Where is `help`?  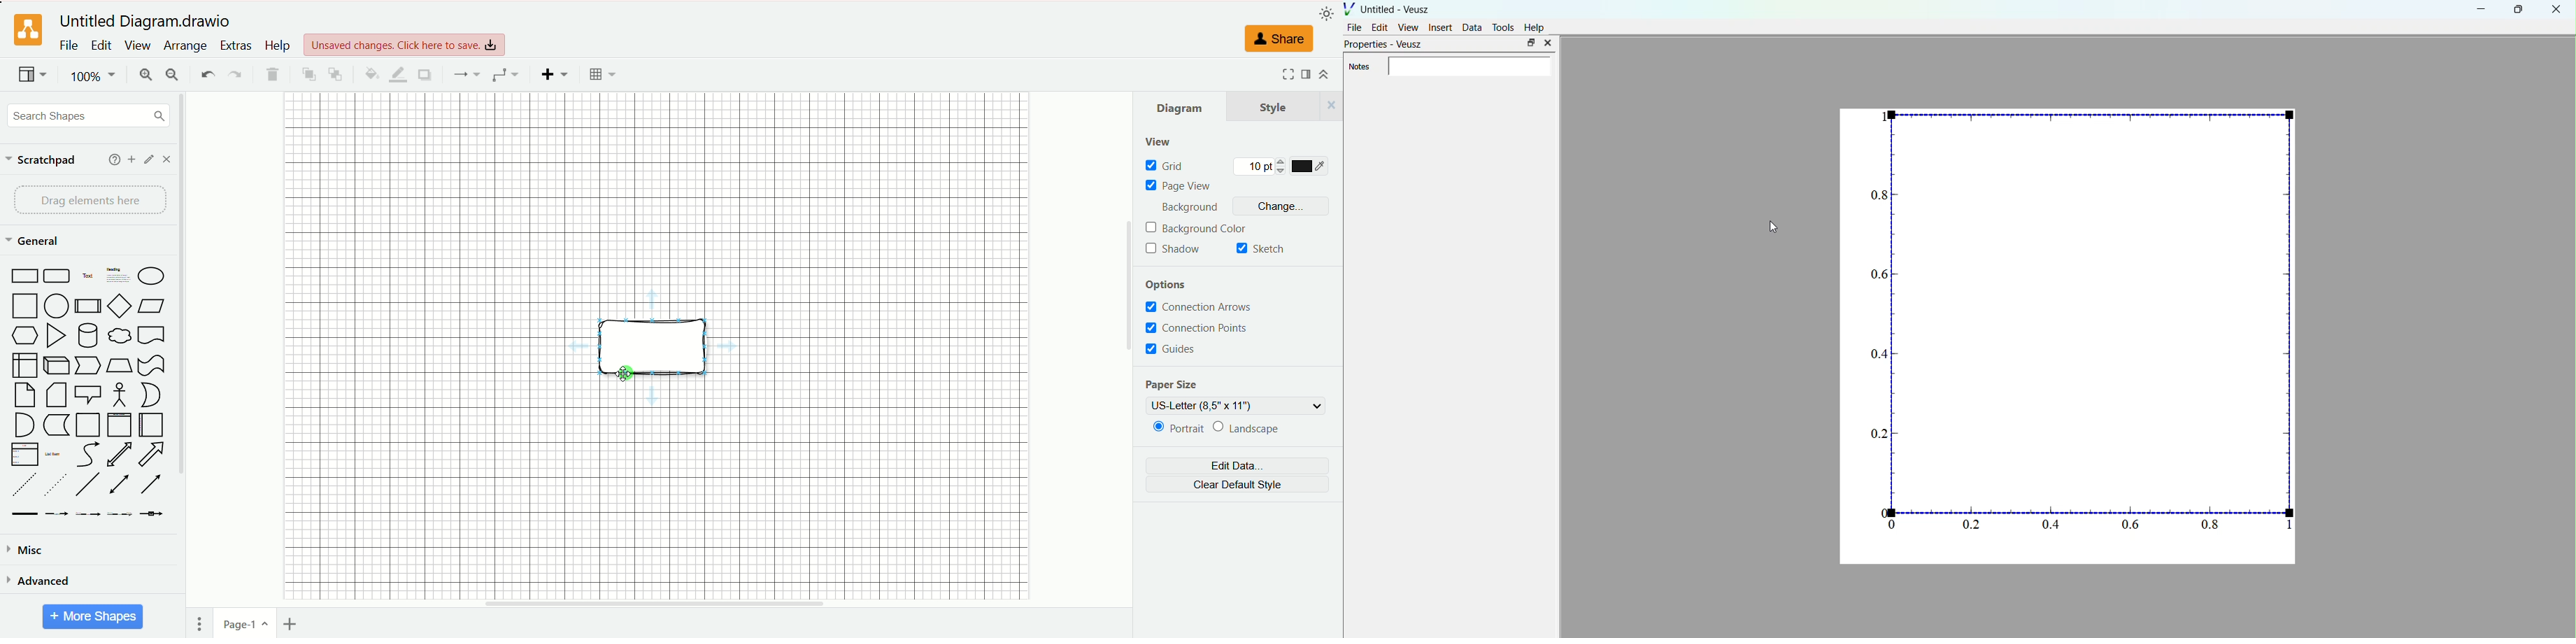
help is located at coordinates (115, 160).